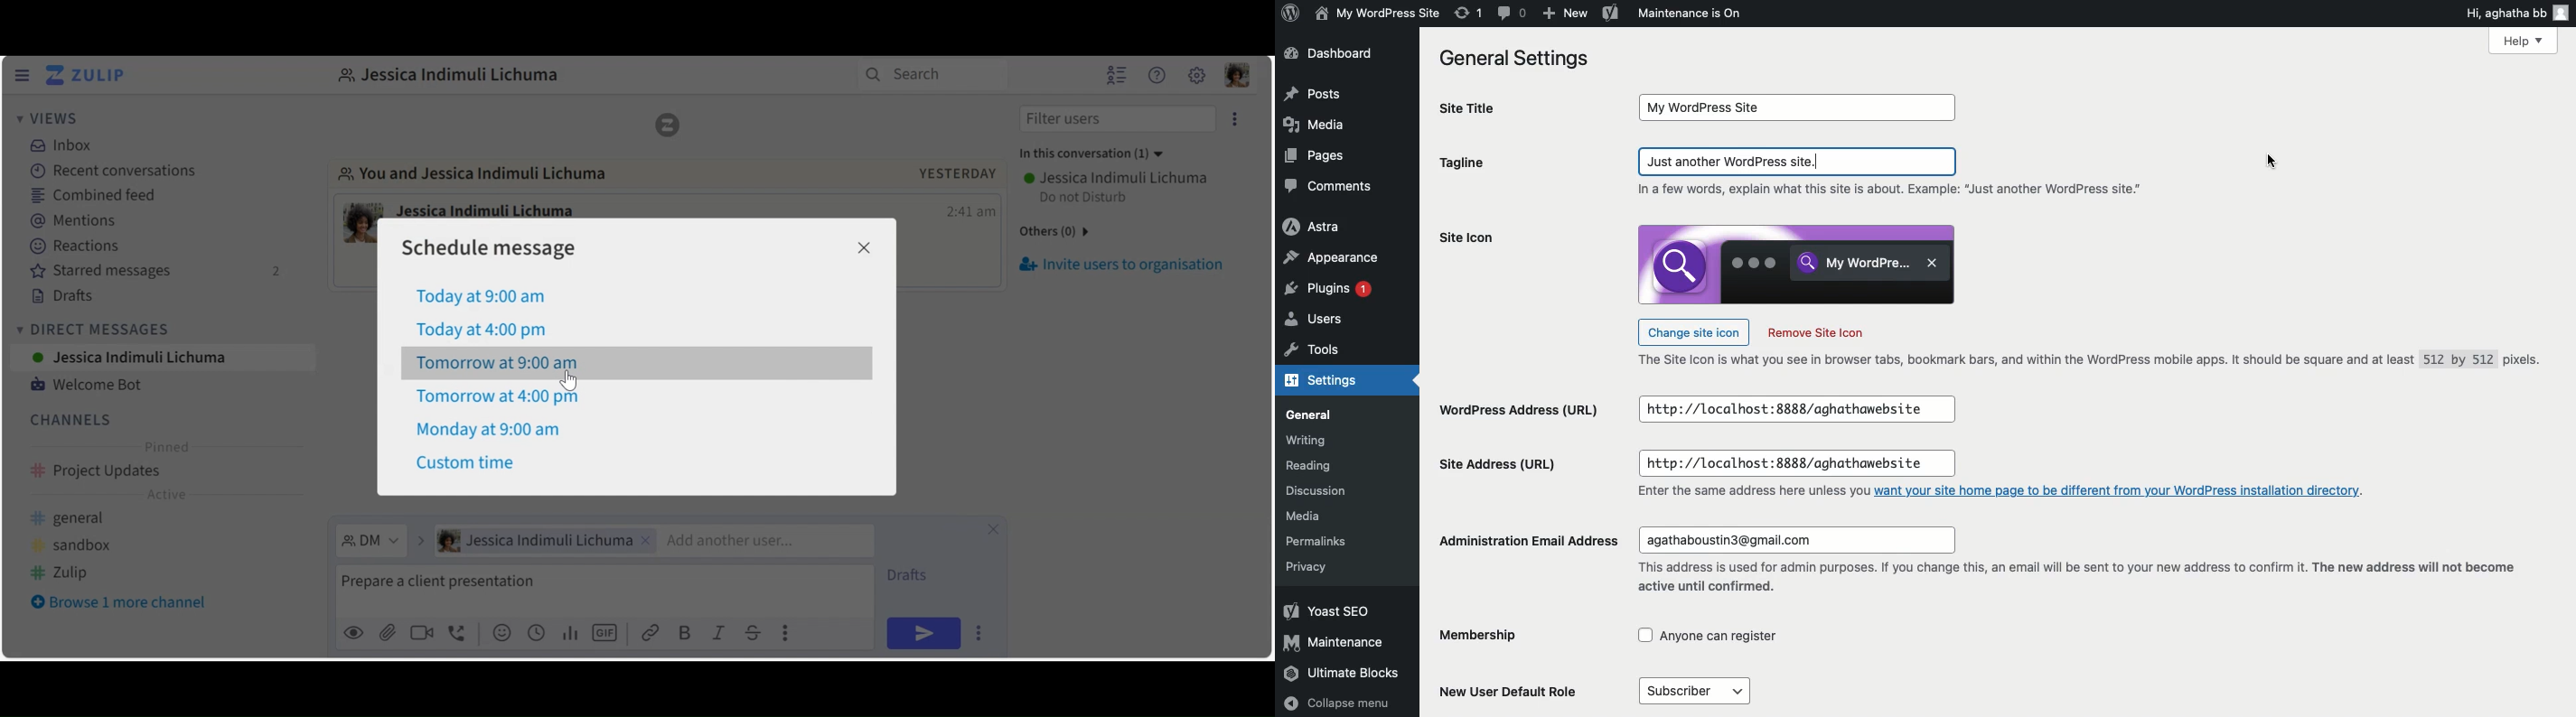 The image size is (2576, 728). What do you see at coordinates (1531, 540) in the screenshot?
I see `Administration email address` at bounding box center [1531, 540].